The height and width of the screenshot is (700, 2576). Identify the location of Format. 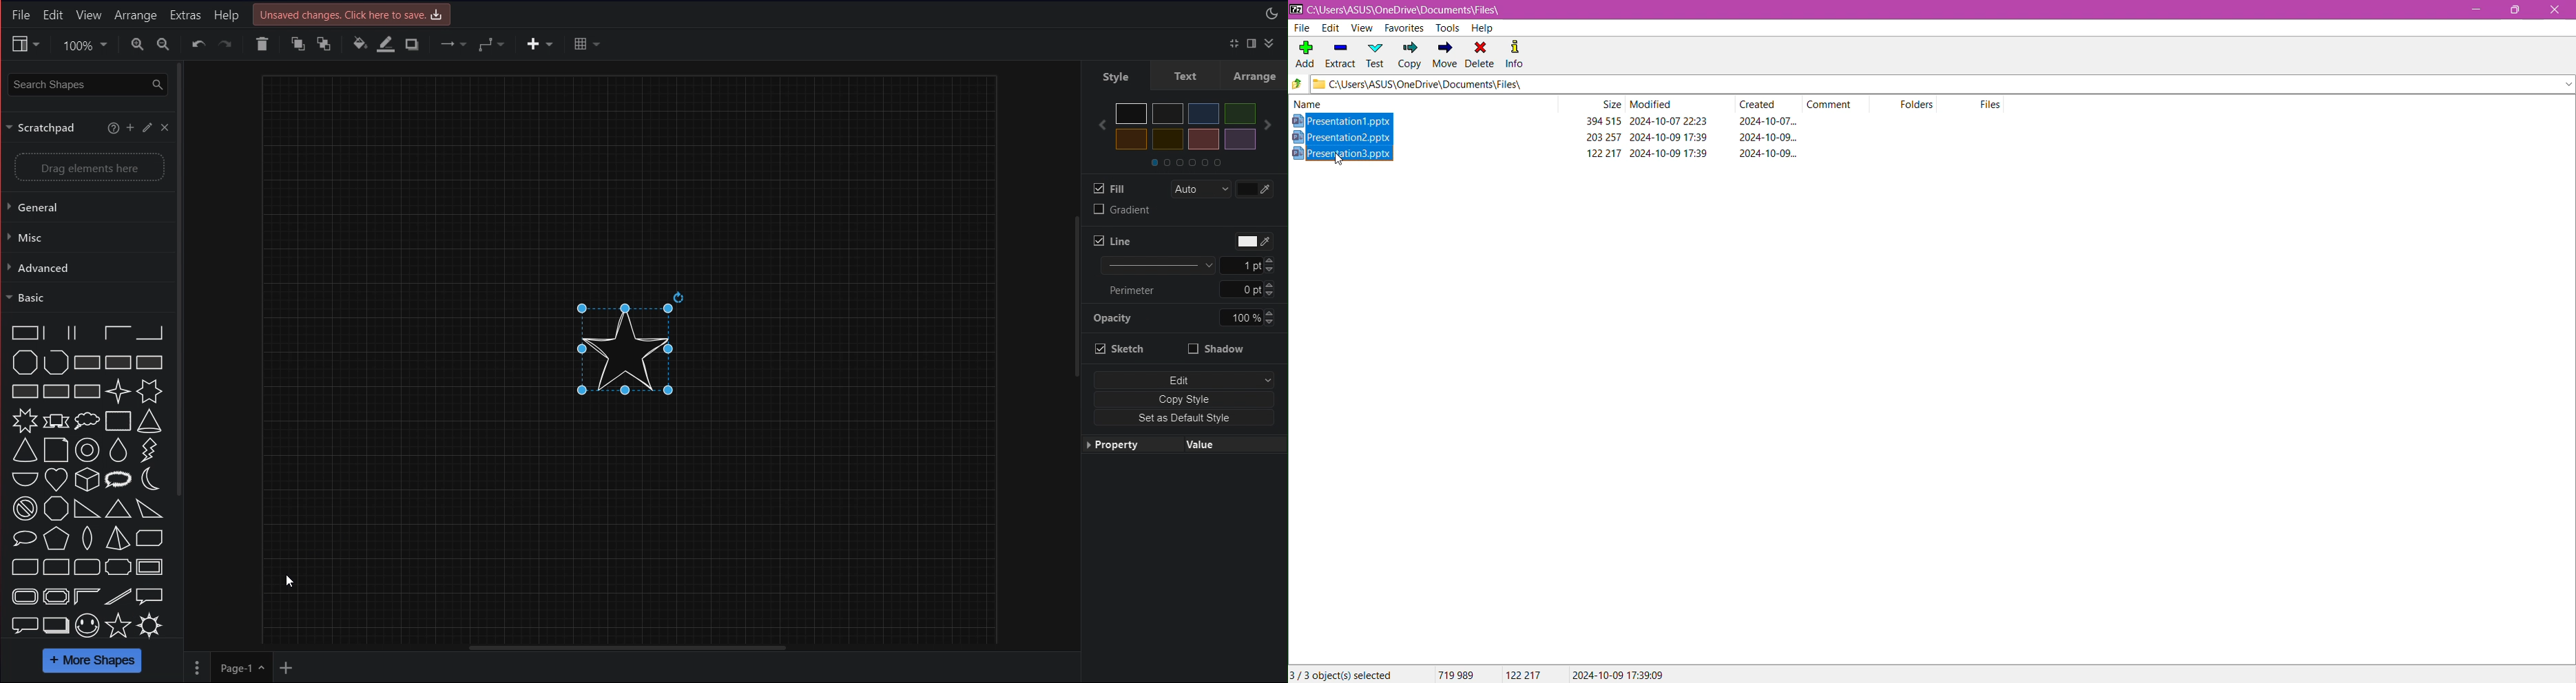
(1251, 43).